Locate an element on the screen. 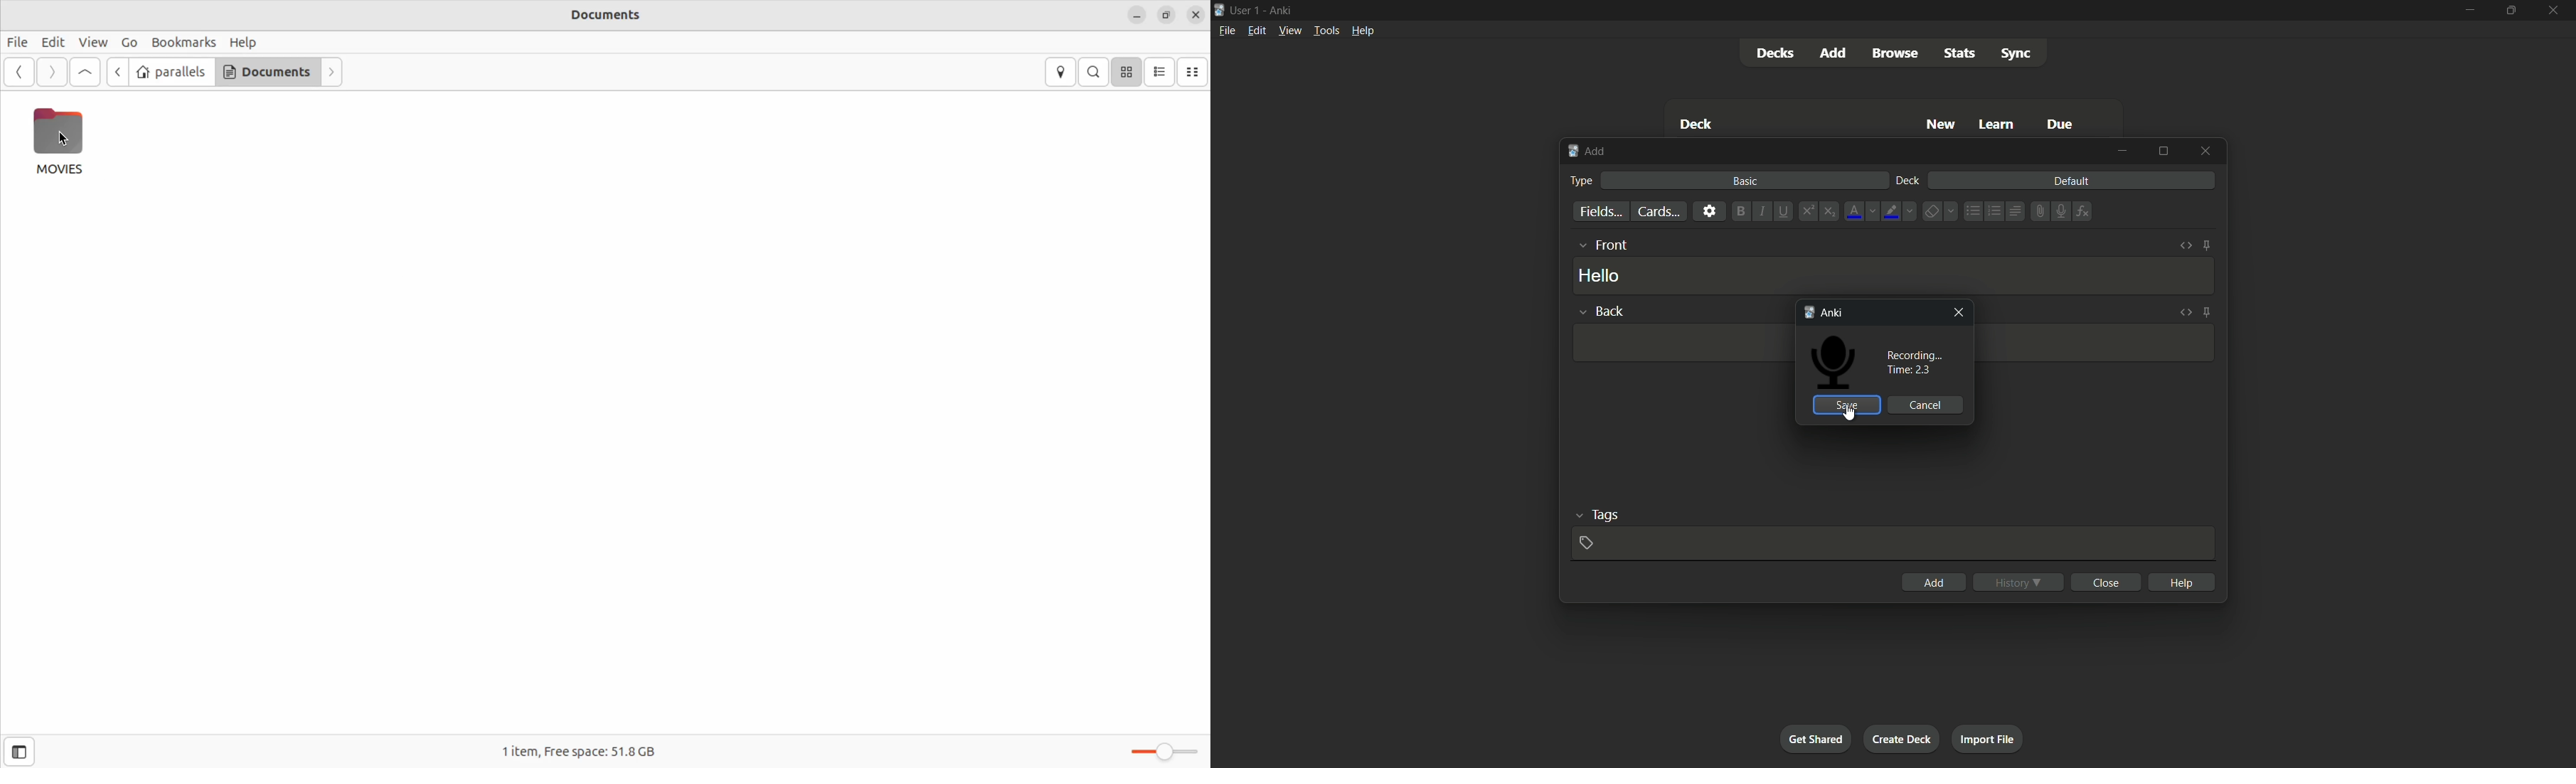 The width and height of the screenshot is (2576, 784). history is located at coordinates (2020, 580).